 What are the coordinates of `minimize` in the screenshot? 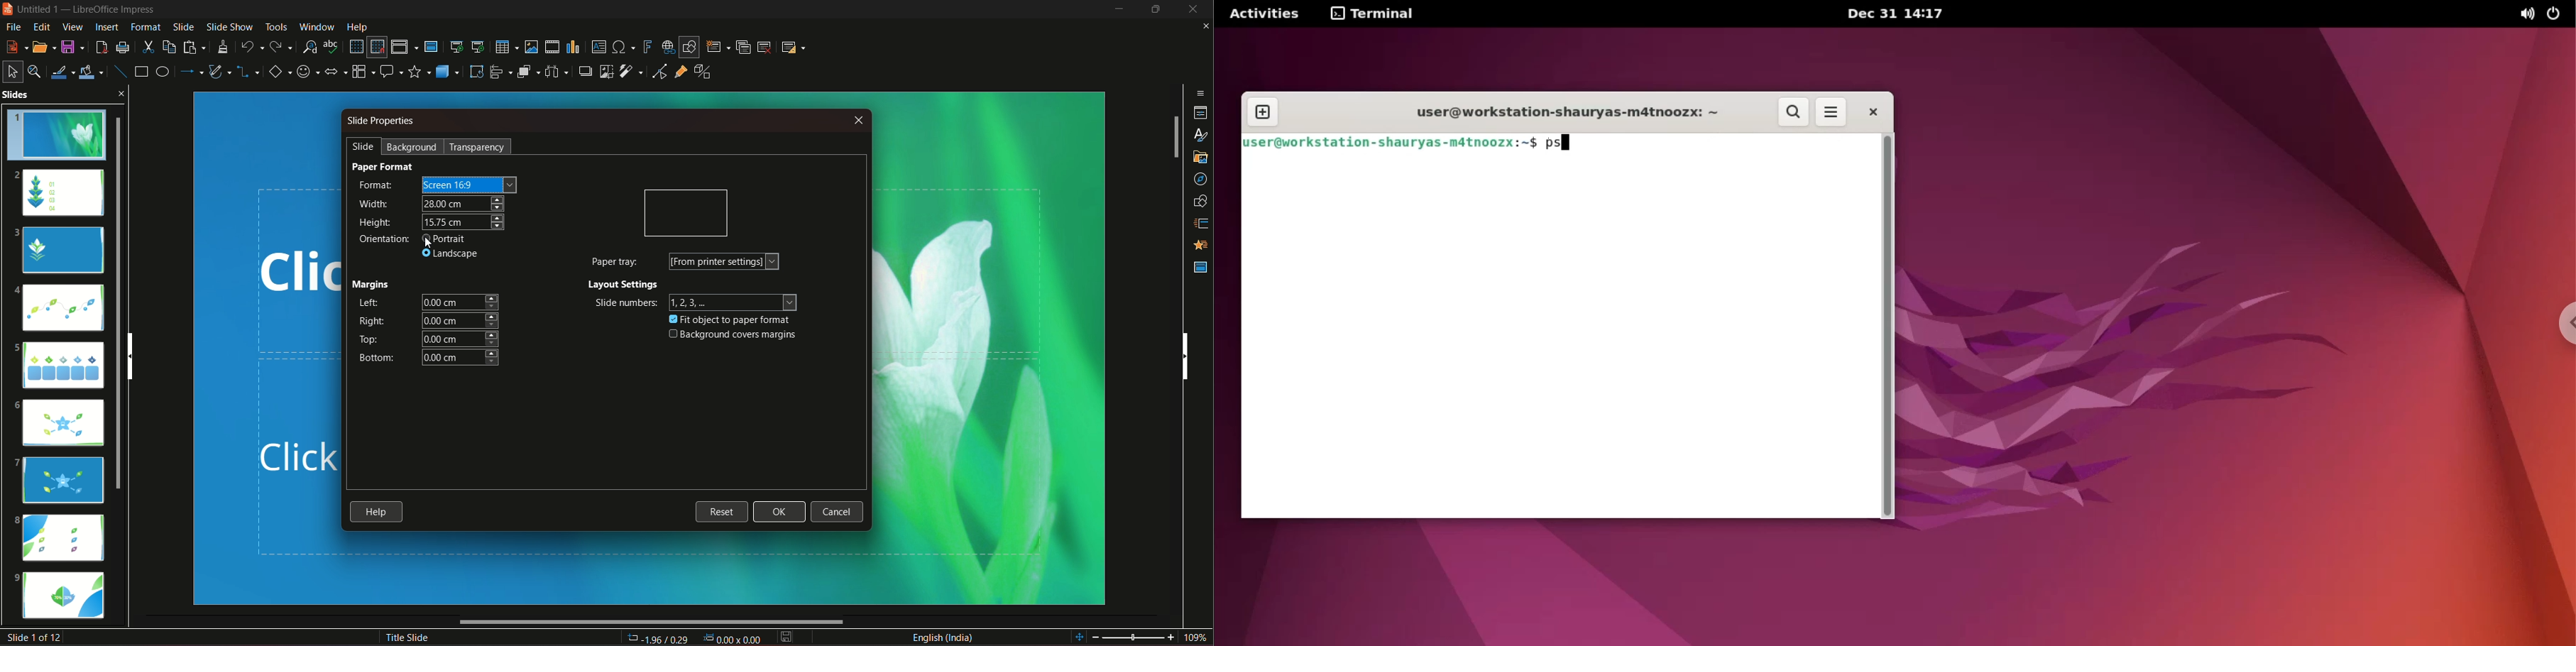 It's located at (1117, 10).